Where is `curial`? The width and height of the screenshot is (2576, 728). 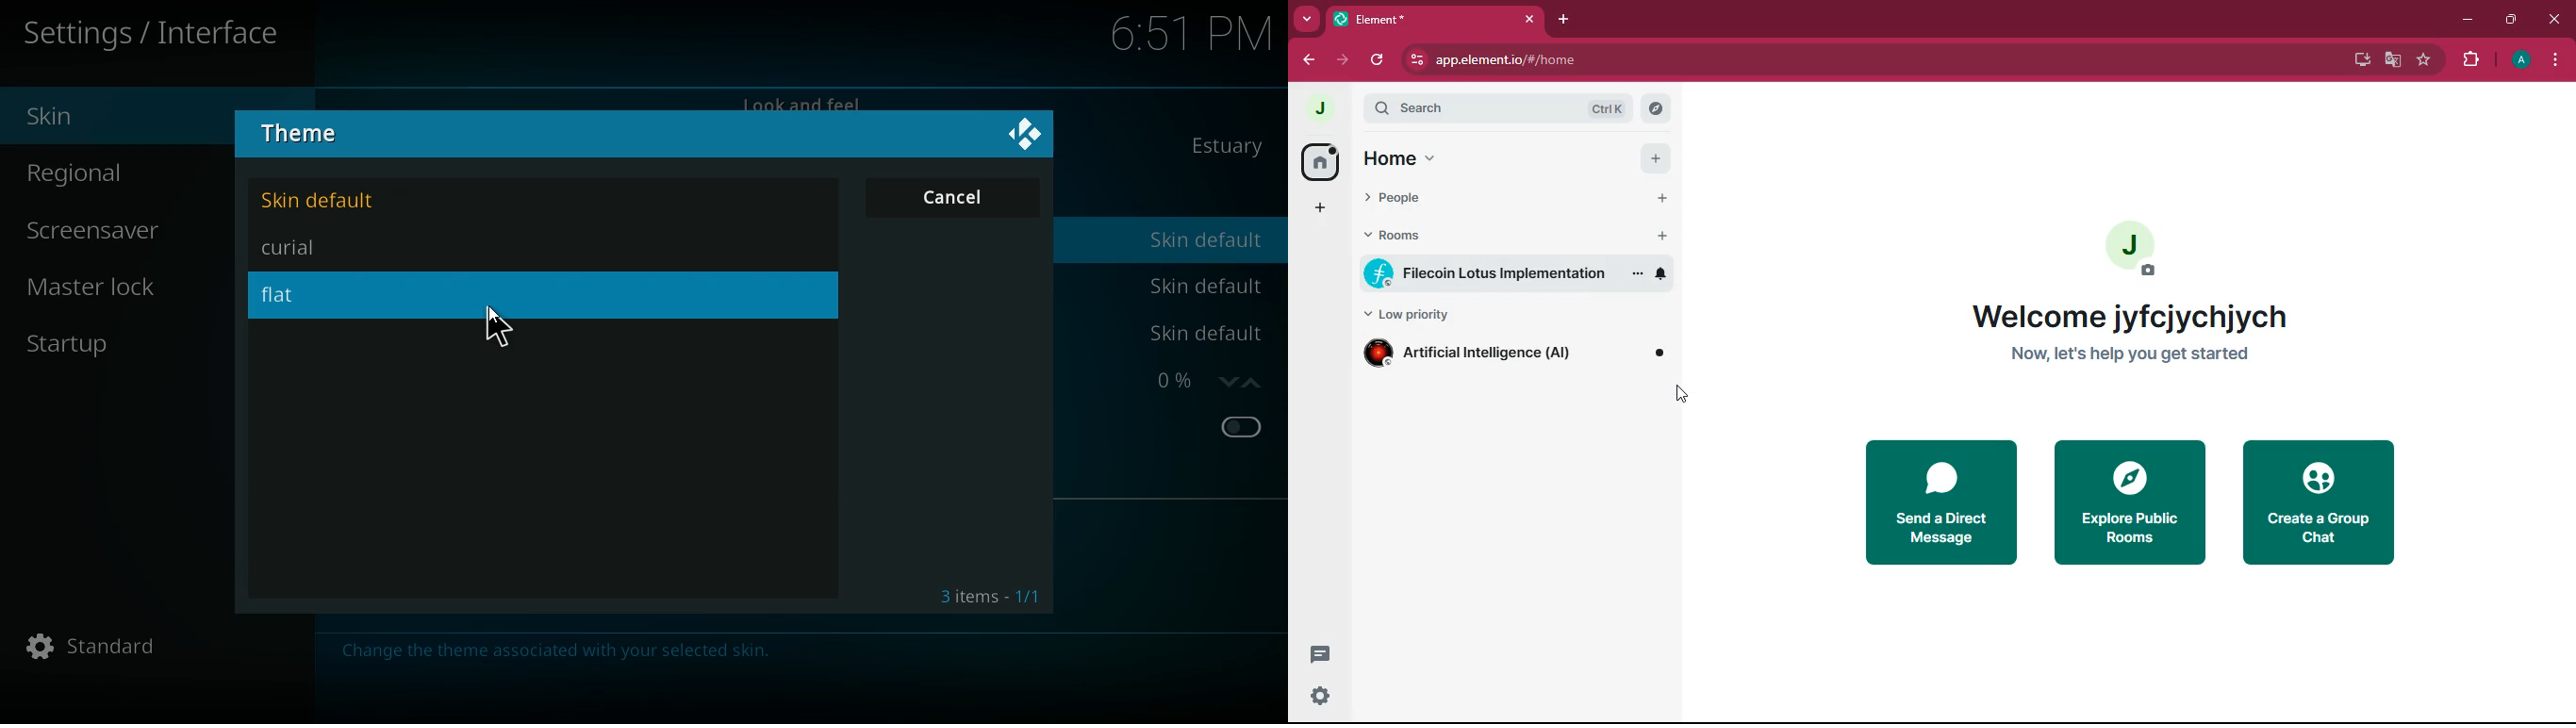
curial is located at coordinates (317, 248).